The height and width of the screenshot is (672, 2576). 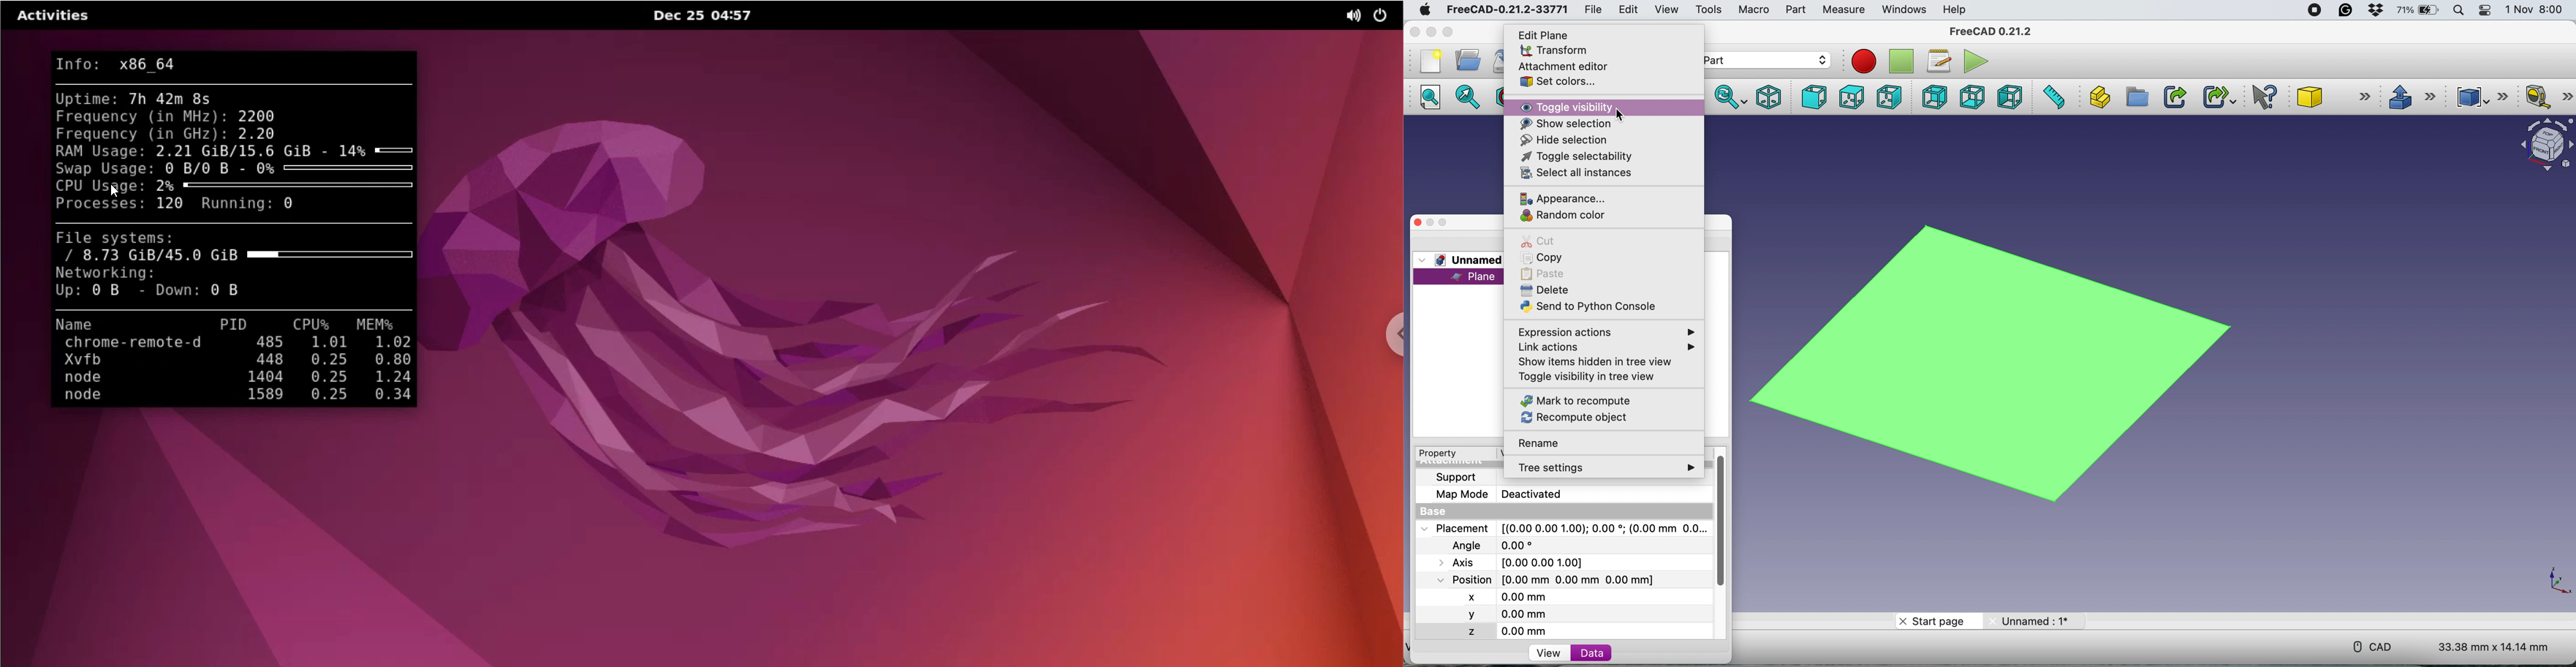 What do you see at coordinates (1558, 216) in the screenshot?
I see `random color` at bounding box center [1558, 216].